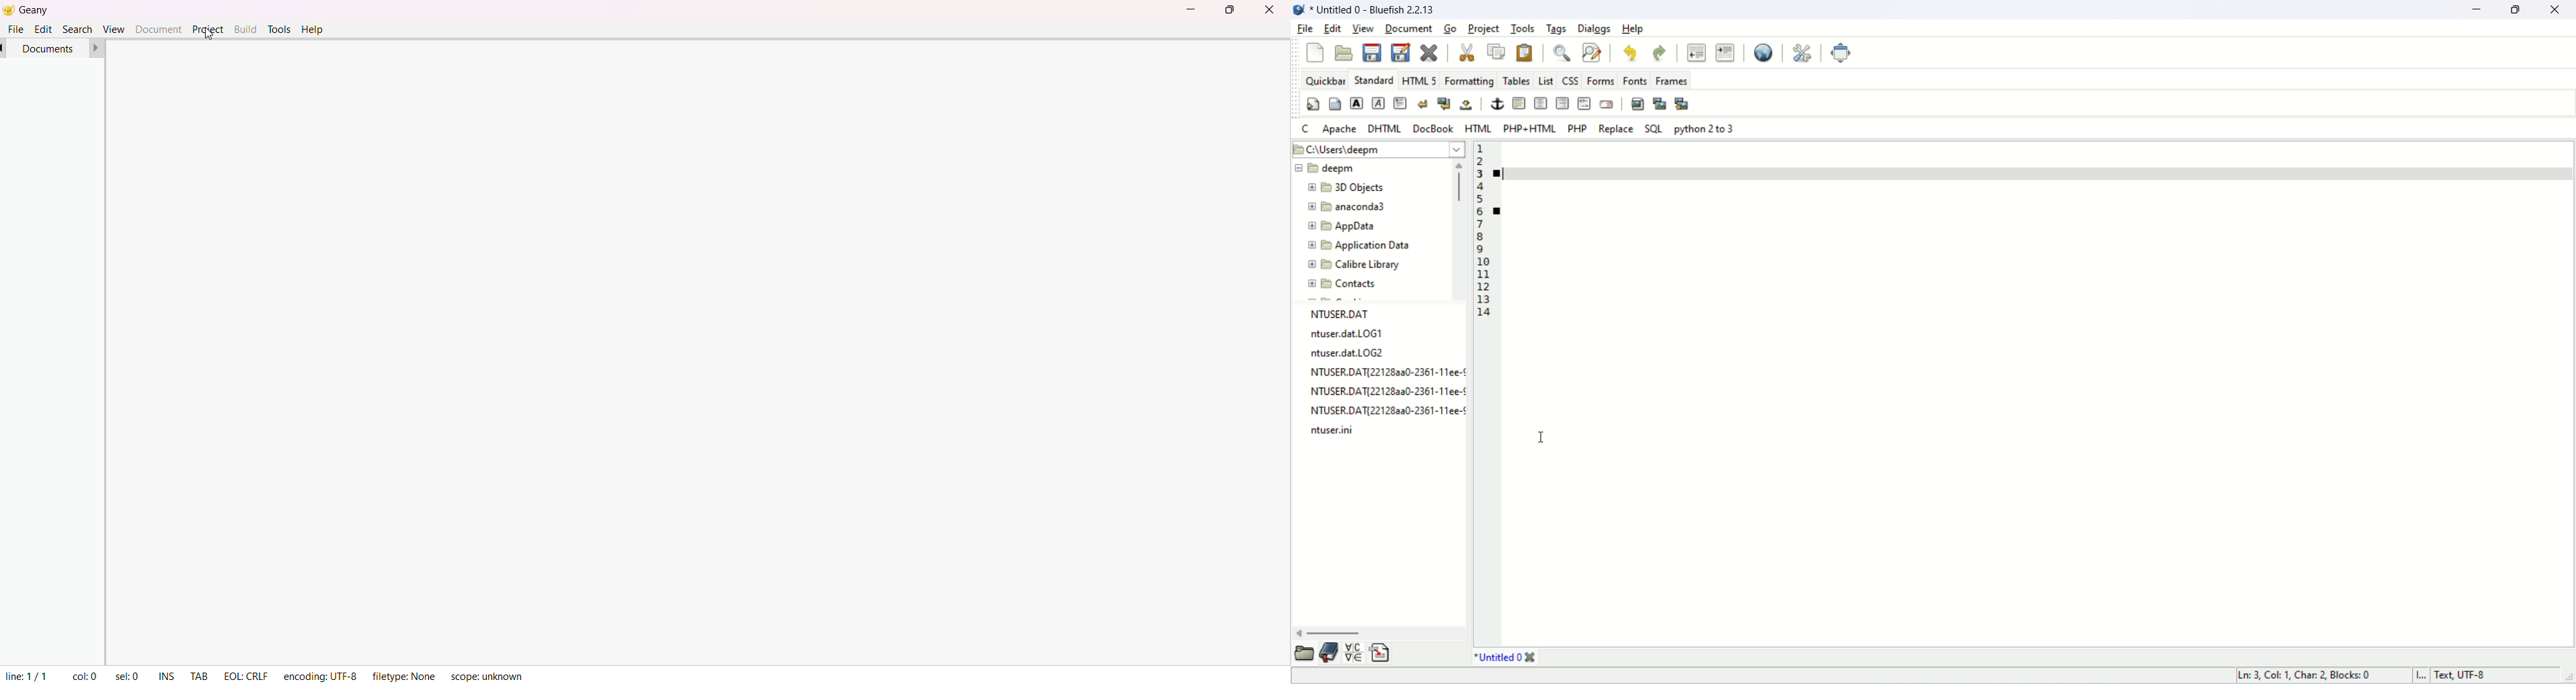  I want to click on PHP+HTML, so click(1530, 128).